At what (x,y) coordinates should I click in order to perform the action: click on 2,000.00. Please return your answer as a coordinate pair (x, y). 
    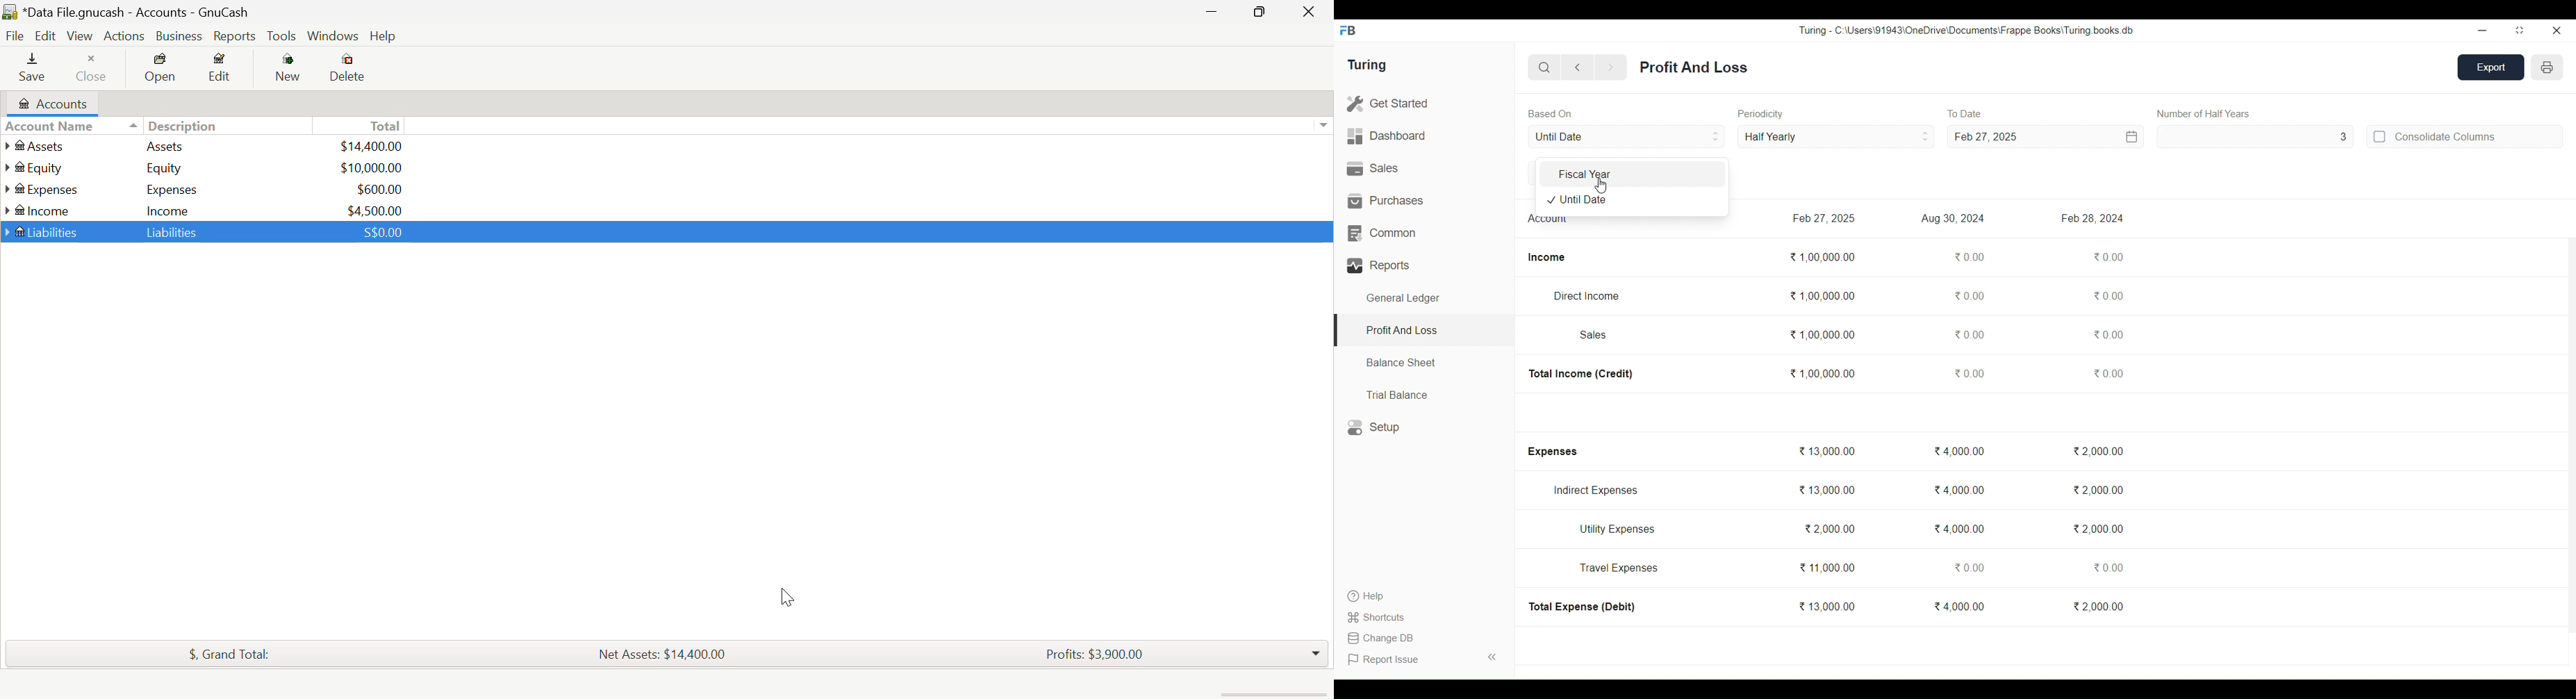
    Looking at the image, I should click on (1829, 528).